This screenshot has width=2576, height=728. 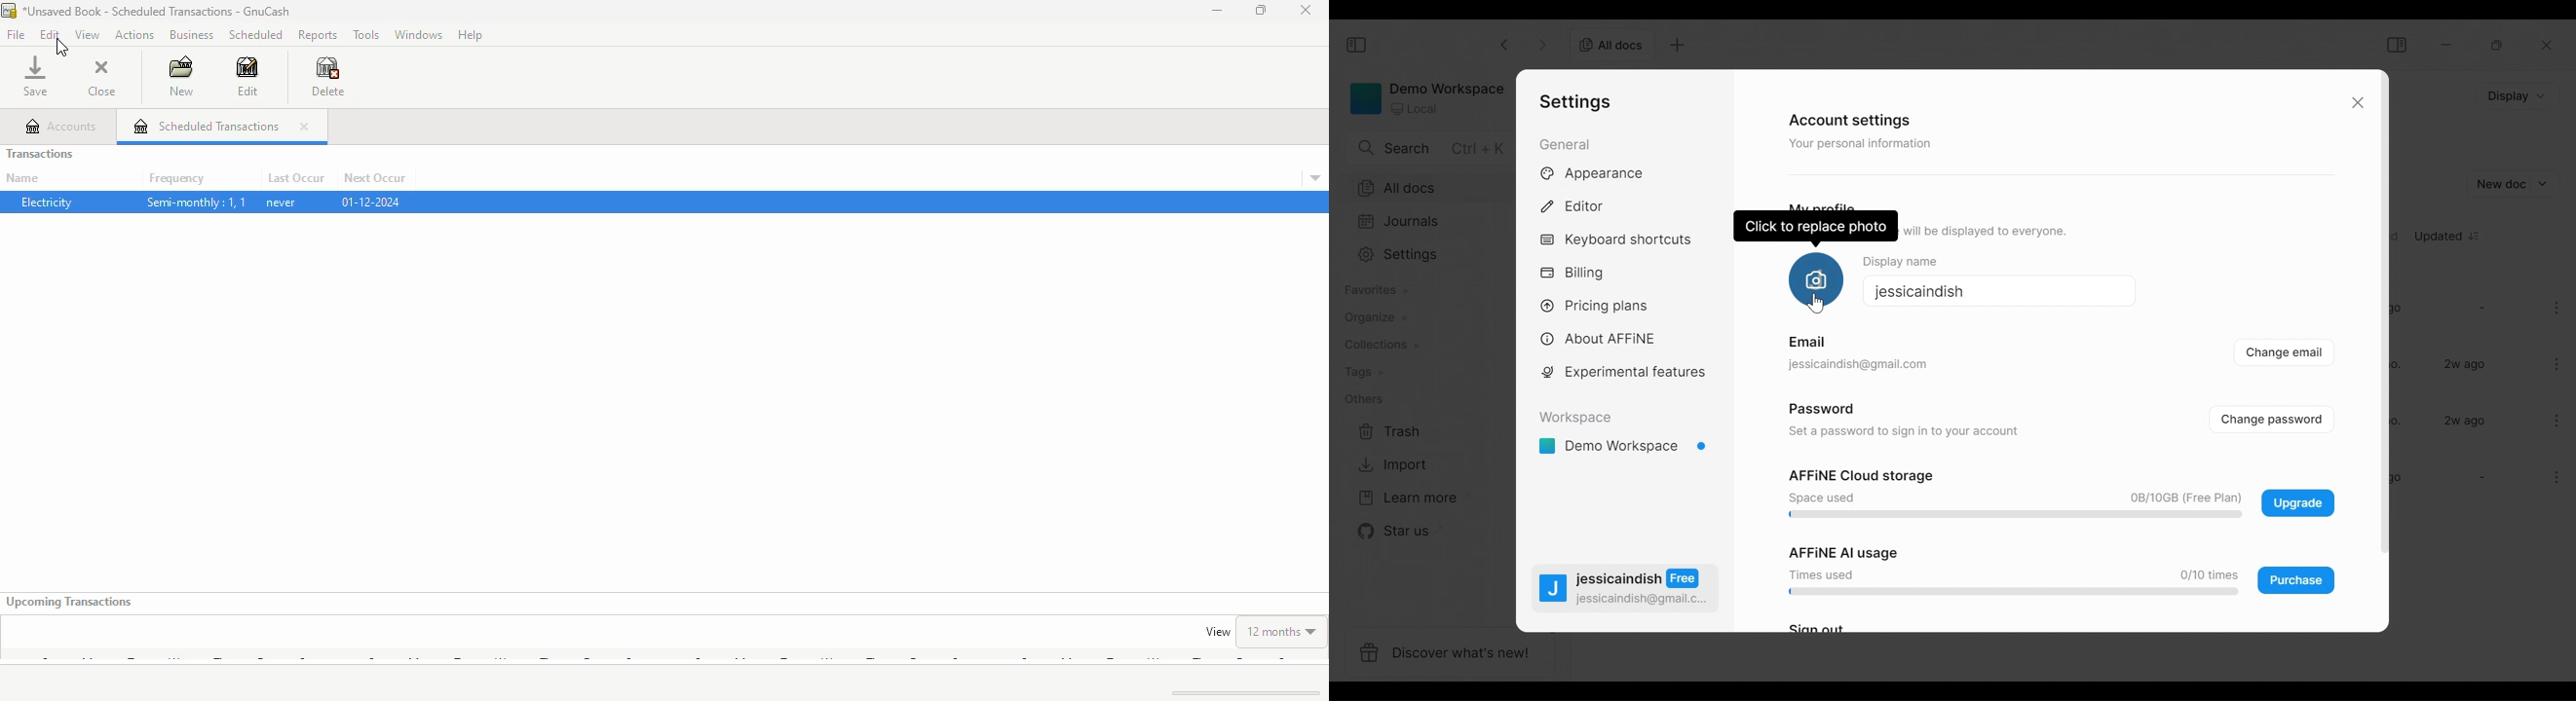 I want to click on jessicaindish, so click(x=1916, y=290).